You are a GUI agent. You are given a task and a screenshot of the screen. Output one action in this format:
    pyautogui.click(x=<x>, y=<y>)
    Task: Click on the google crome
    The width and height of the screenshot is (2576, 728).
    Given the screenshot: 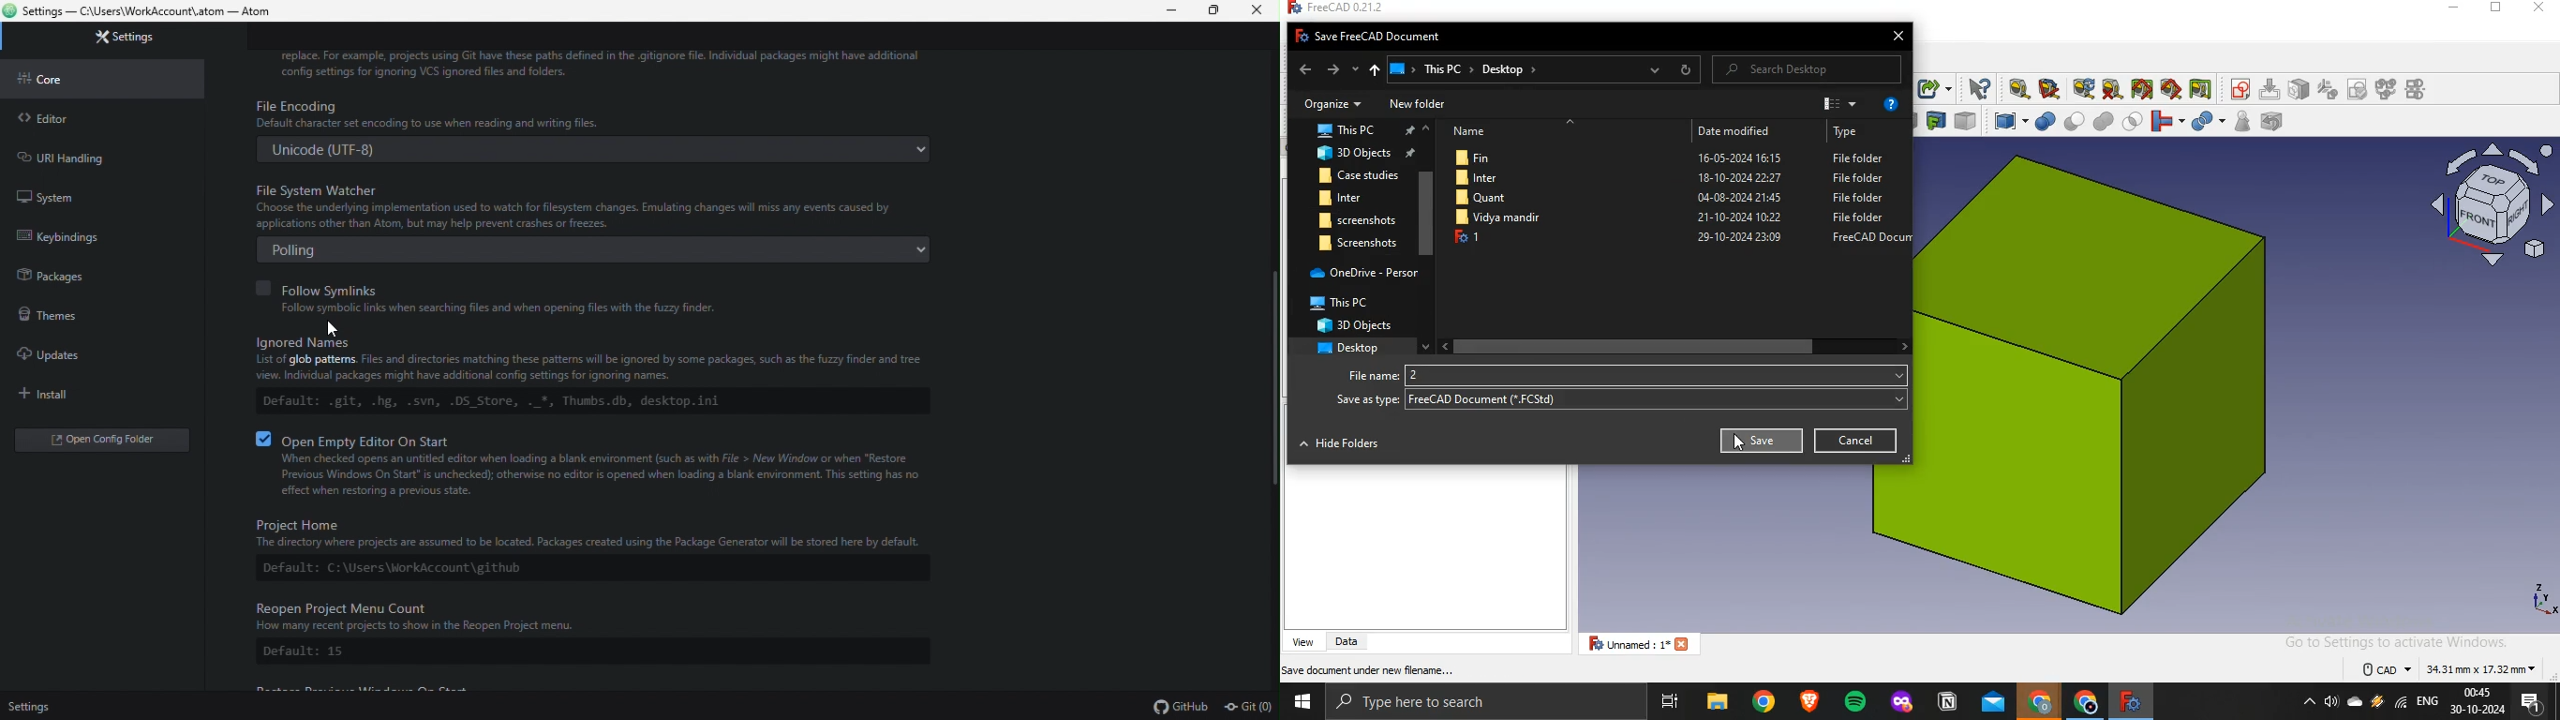 What is the action you would take?
    pyautogui.click(x=2038, y=701)
    